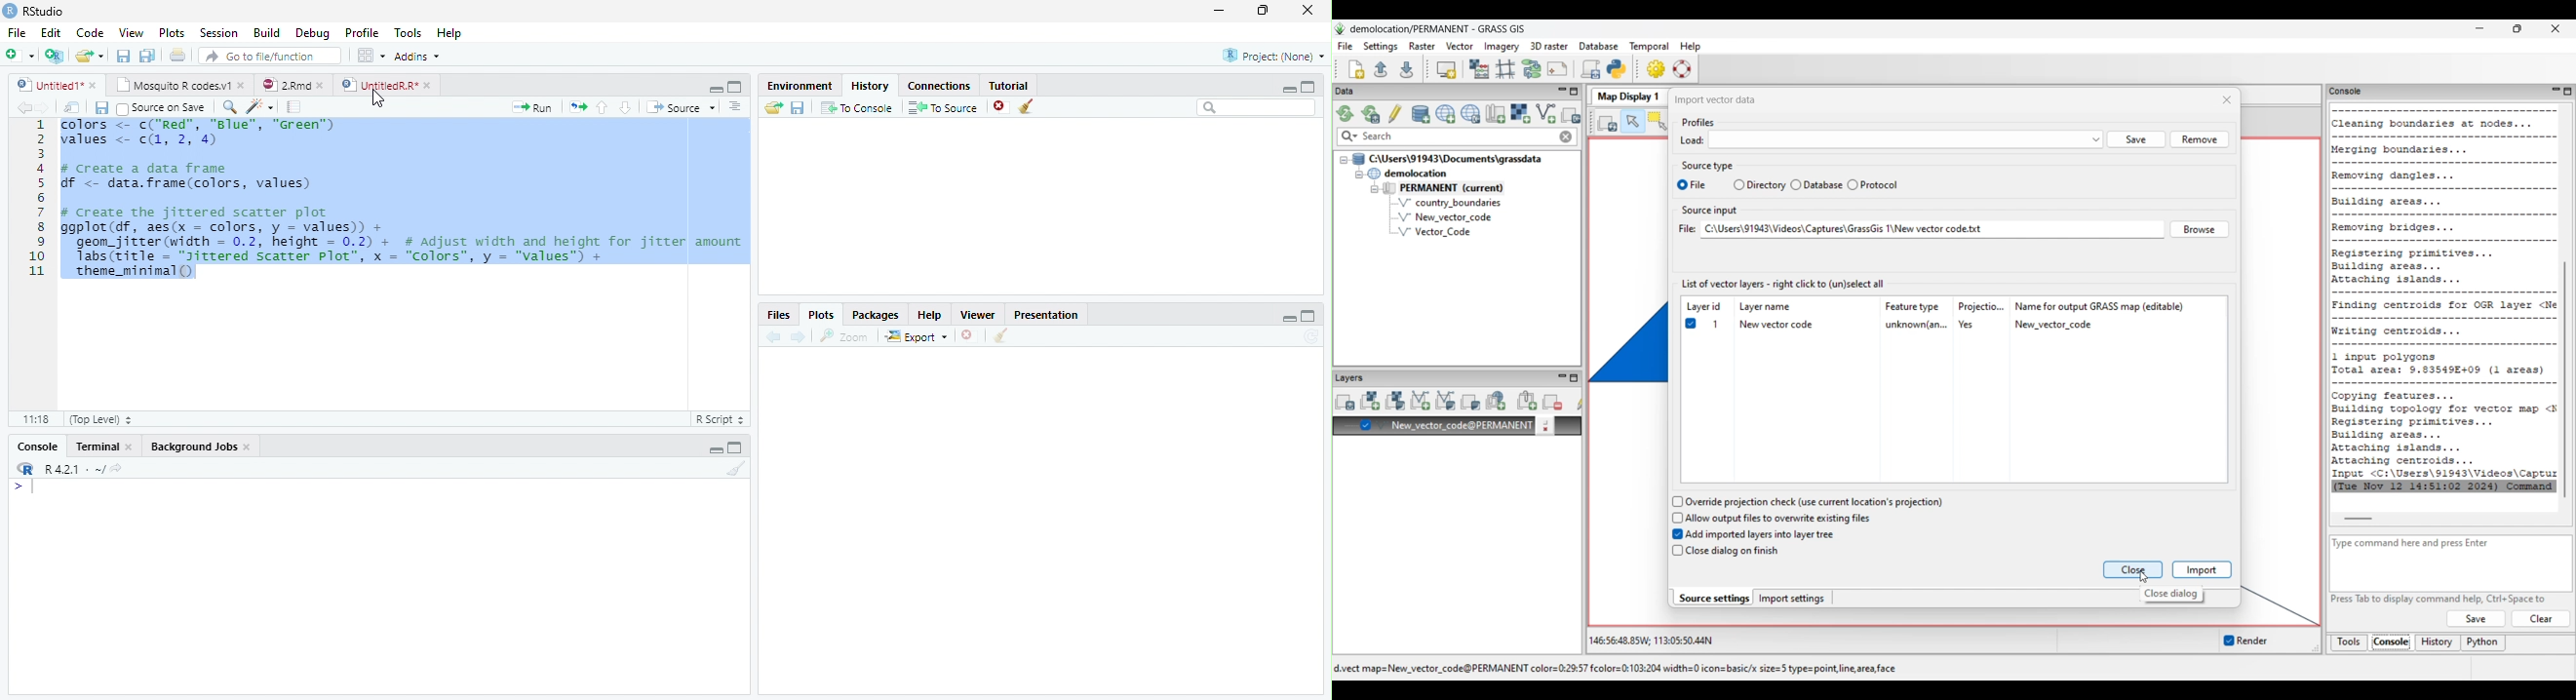 This screenshot has width=2576, height=700. What do you see at coordinates (171, 85) in the screenshot?
I see `Mosquito R codes.v1` at bounding box center [171, 85].